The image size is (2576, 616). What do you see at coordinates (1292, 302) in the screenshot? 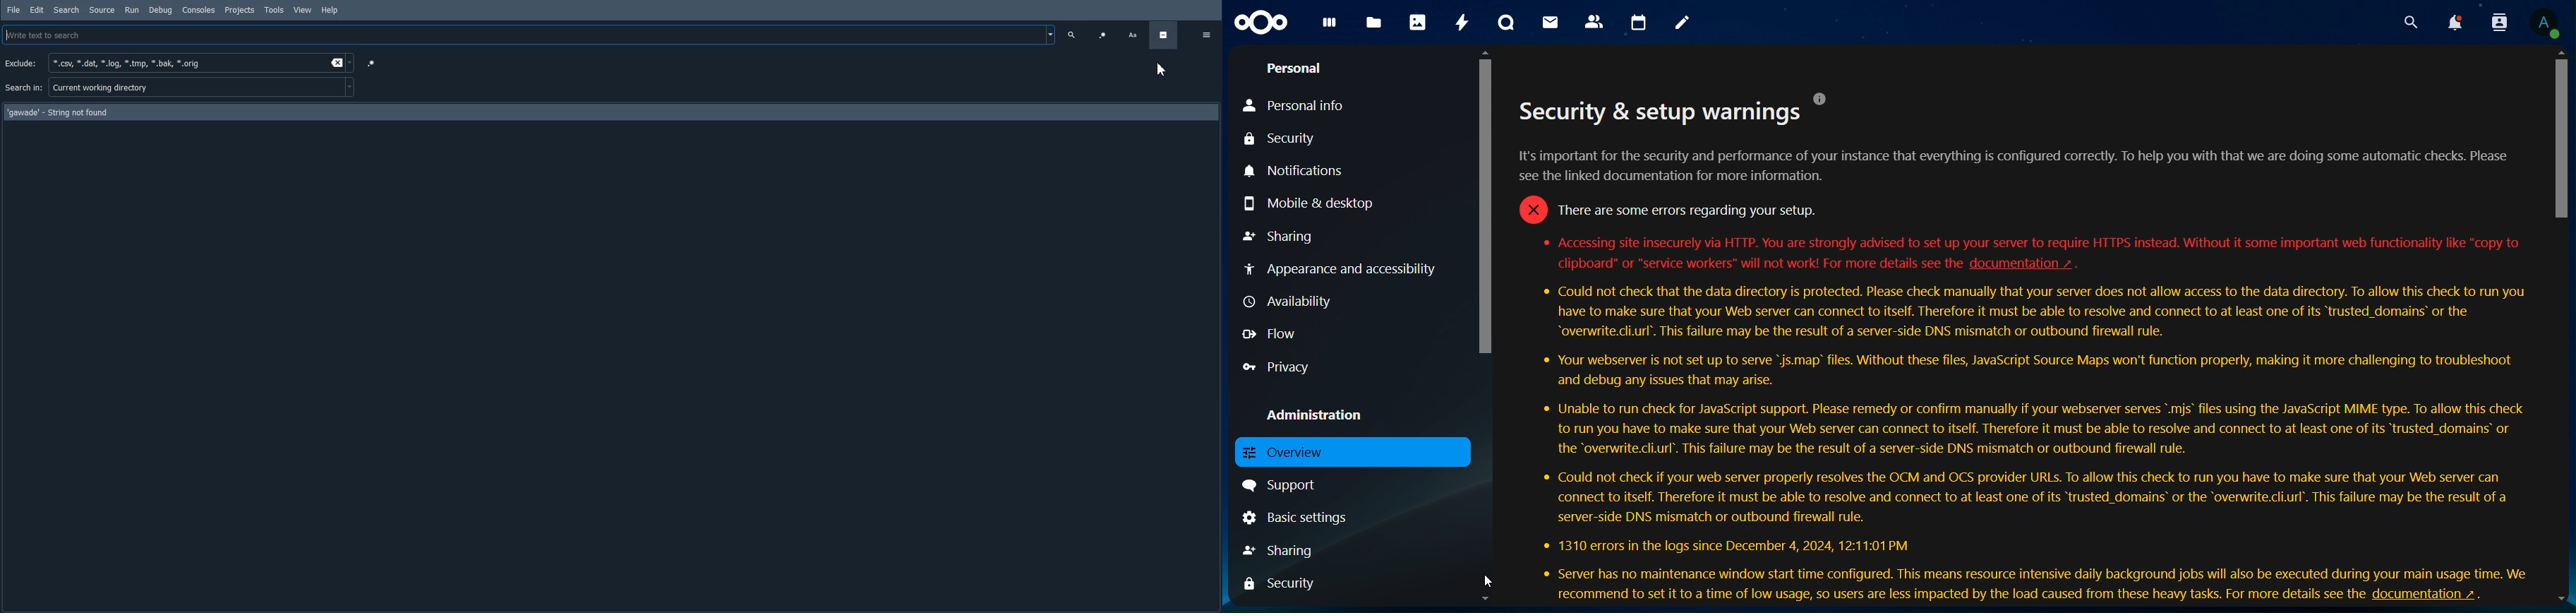
I see `availabilty` at bounding box center [1292, 302].